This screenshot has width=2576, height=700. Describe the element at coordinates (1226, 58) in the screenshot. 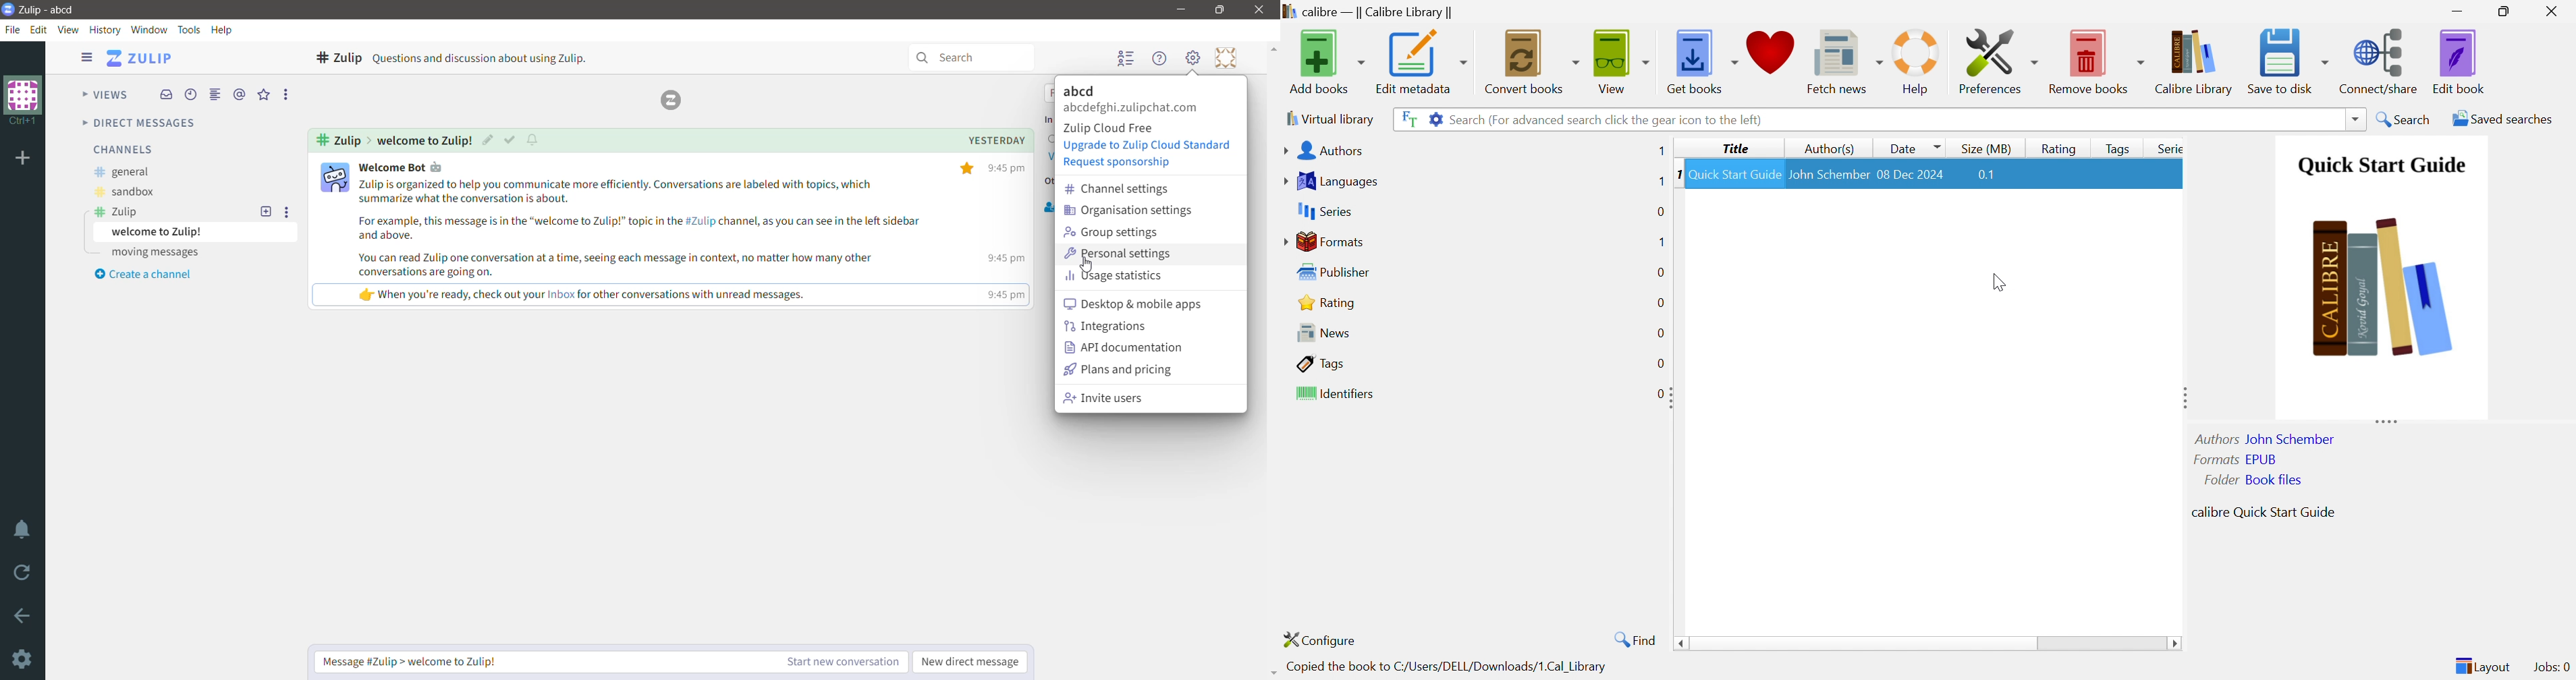

I see `Personal menu` at that location.